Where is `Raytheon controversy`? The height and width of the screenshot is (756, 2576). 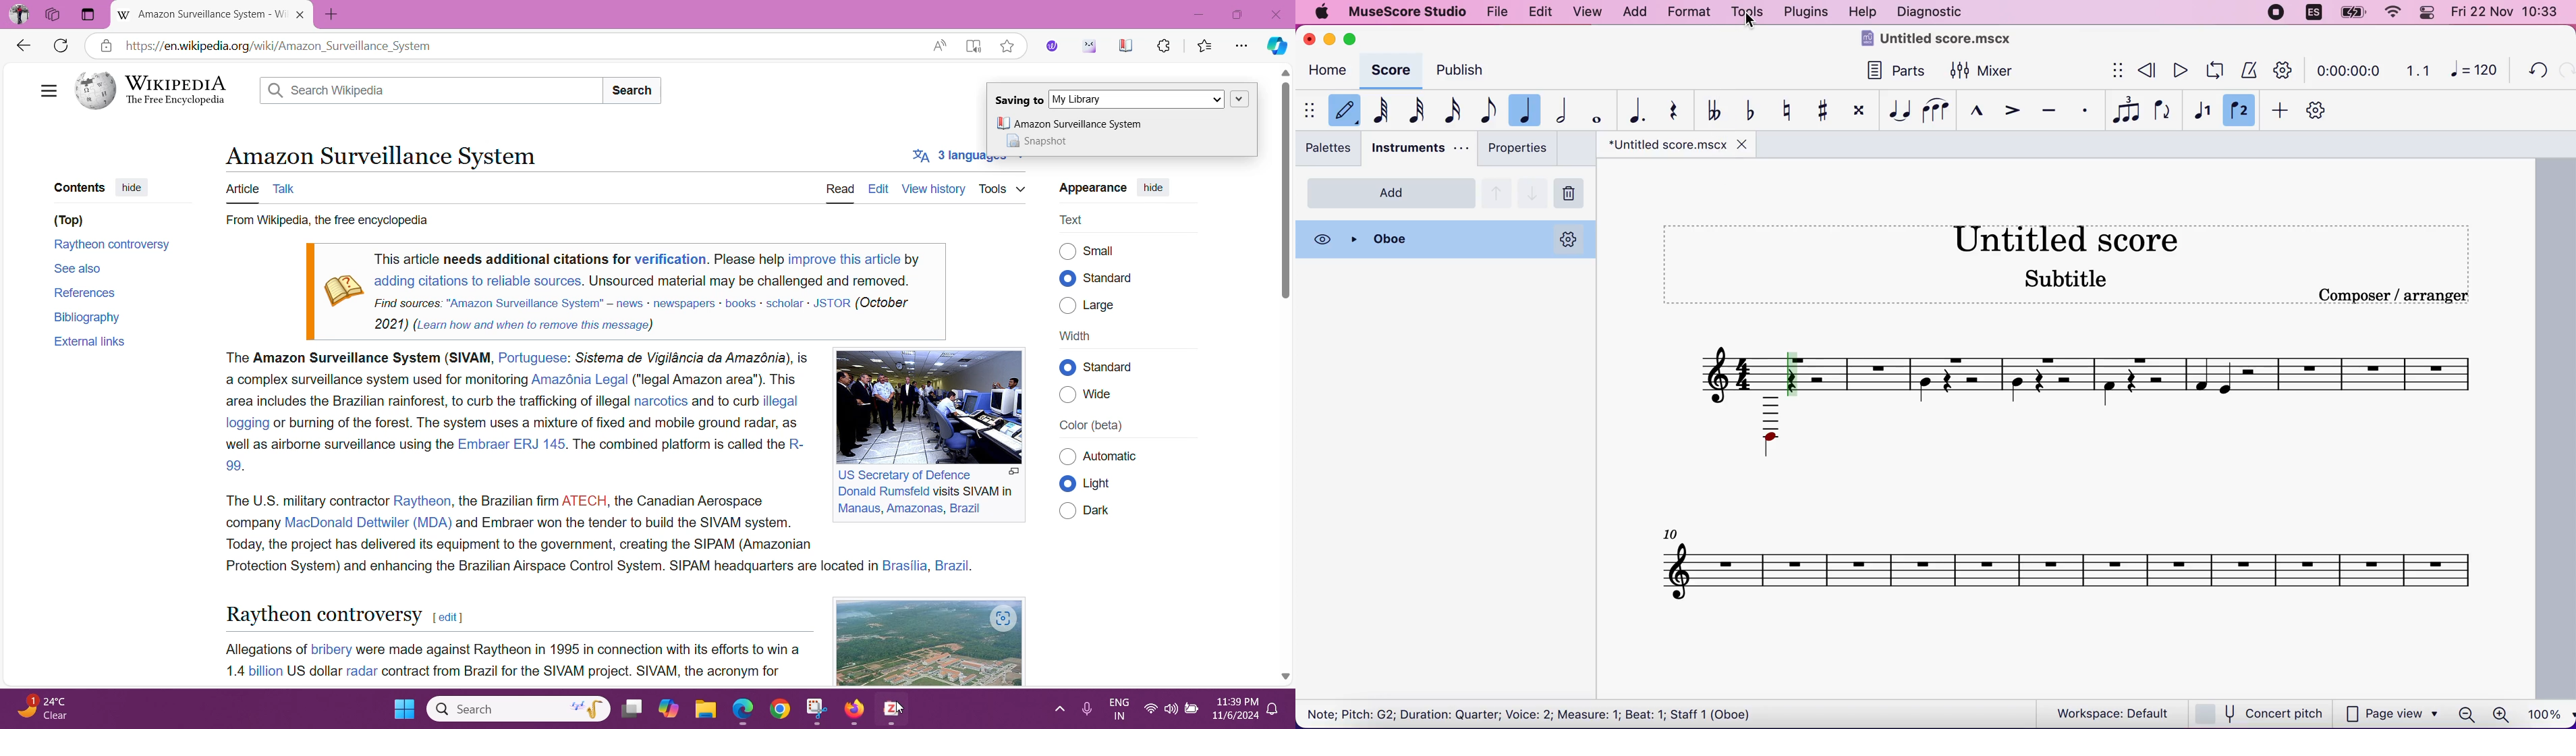
Raytheon controversy is located at coordinates (323, 614).